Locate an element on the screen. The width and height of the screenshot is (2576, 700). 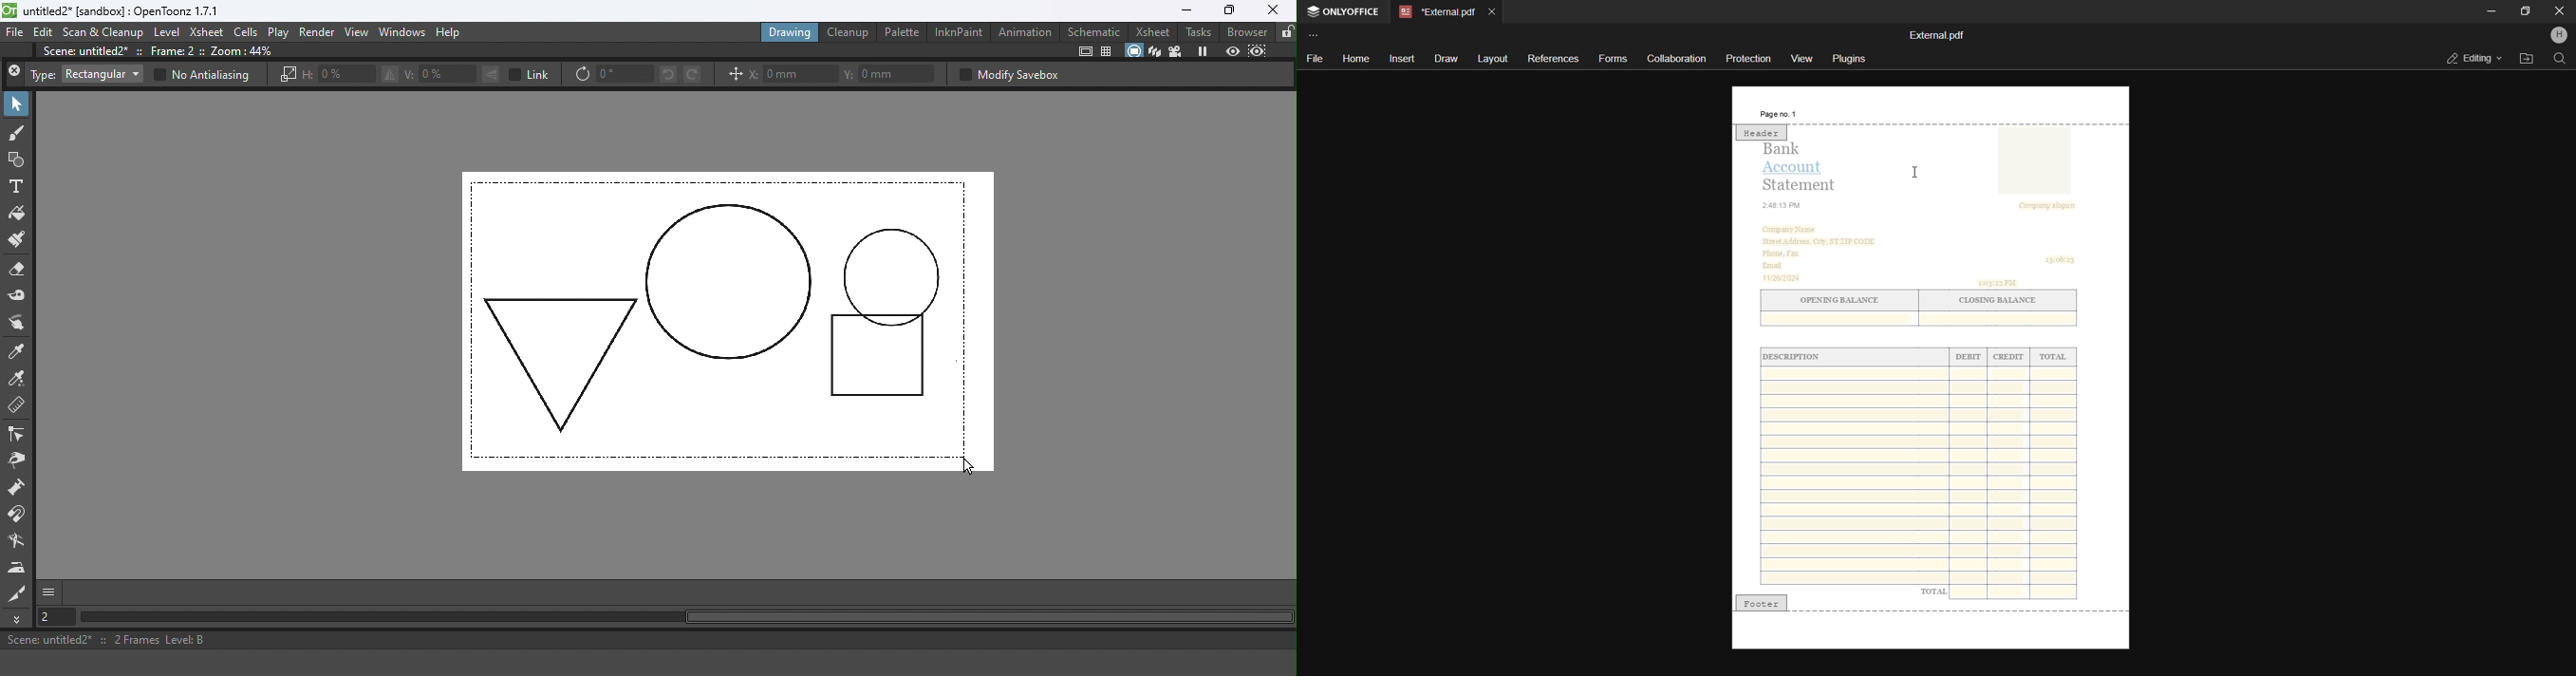
maximize is located at coordinates (2525, 10).